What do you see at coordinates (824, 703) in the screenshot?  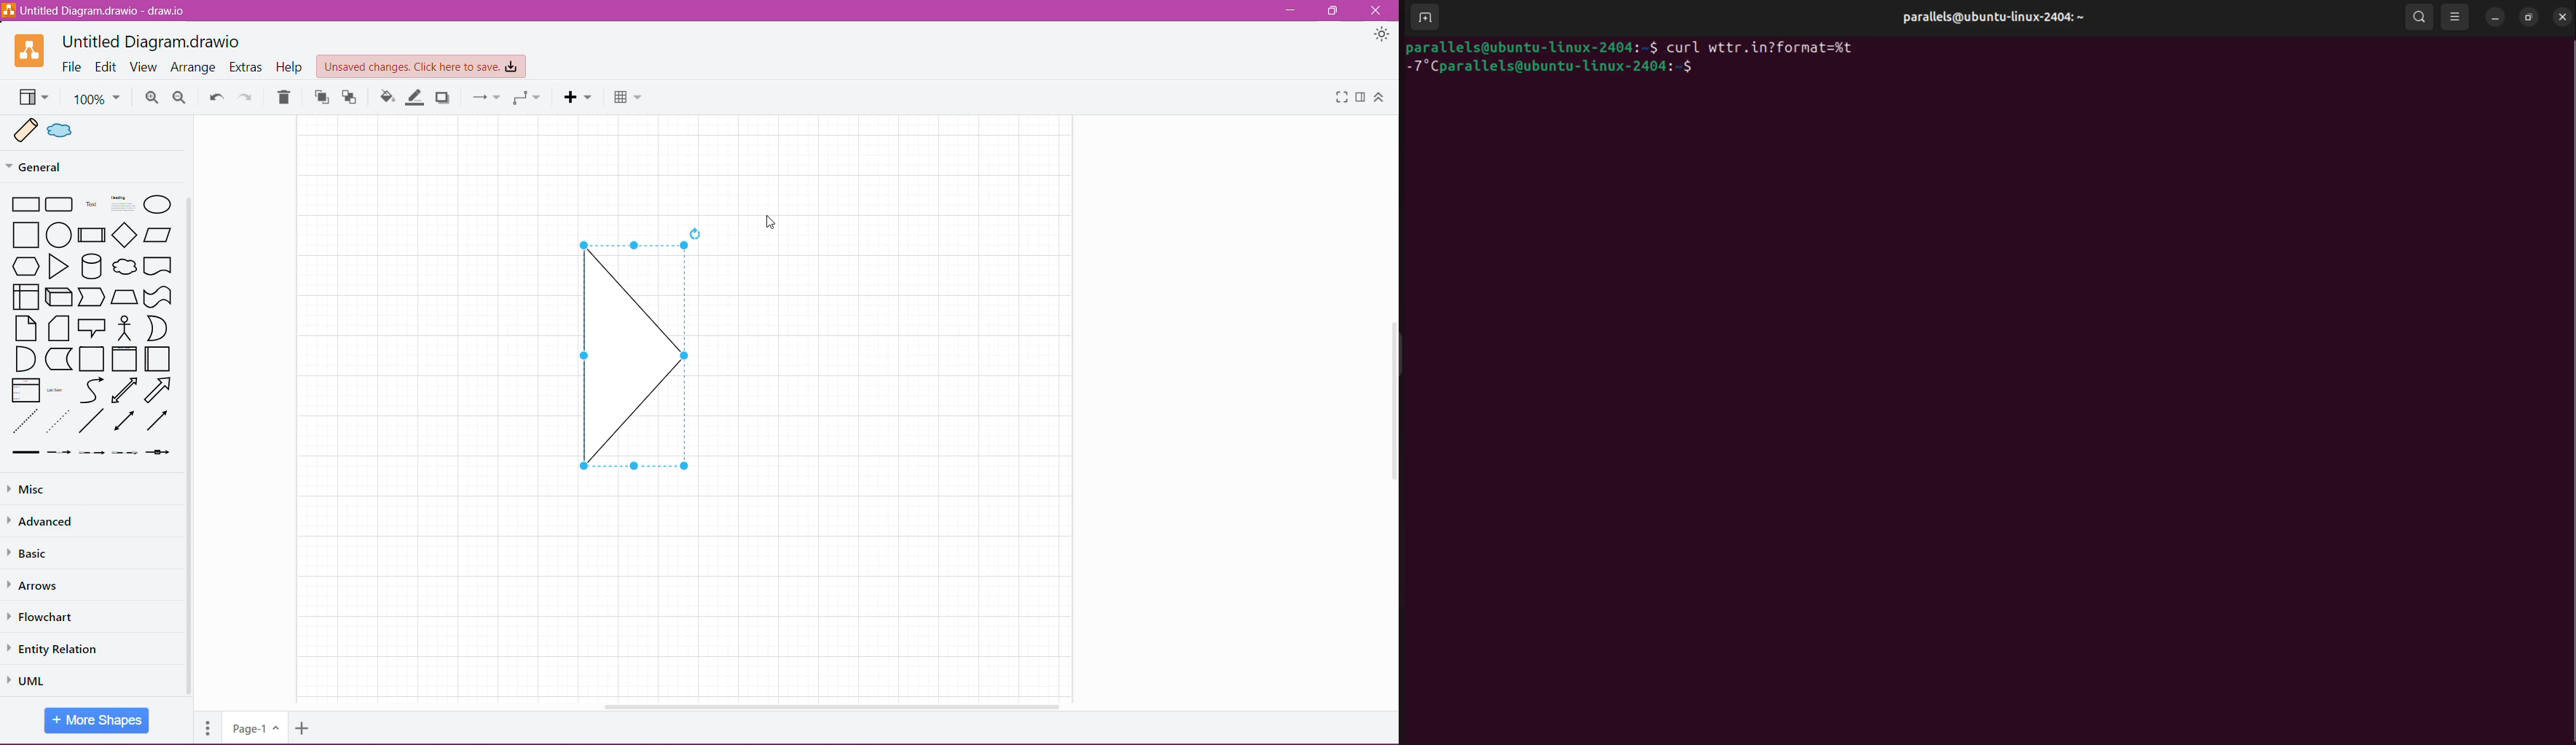 I see `Horizontal Scroll Bar` at bounding box center [824, 703].